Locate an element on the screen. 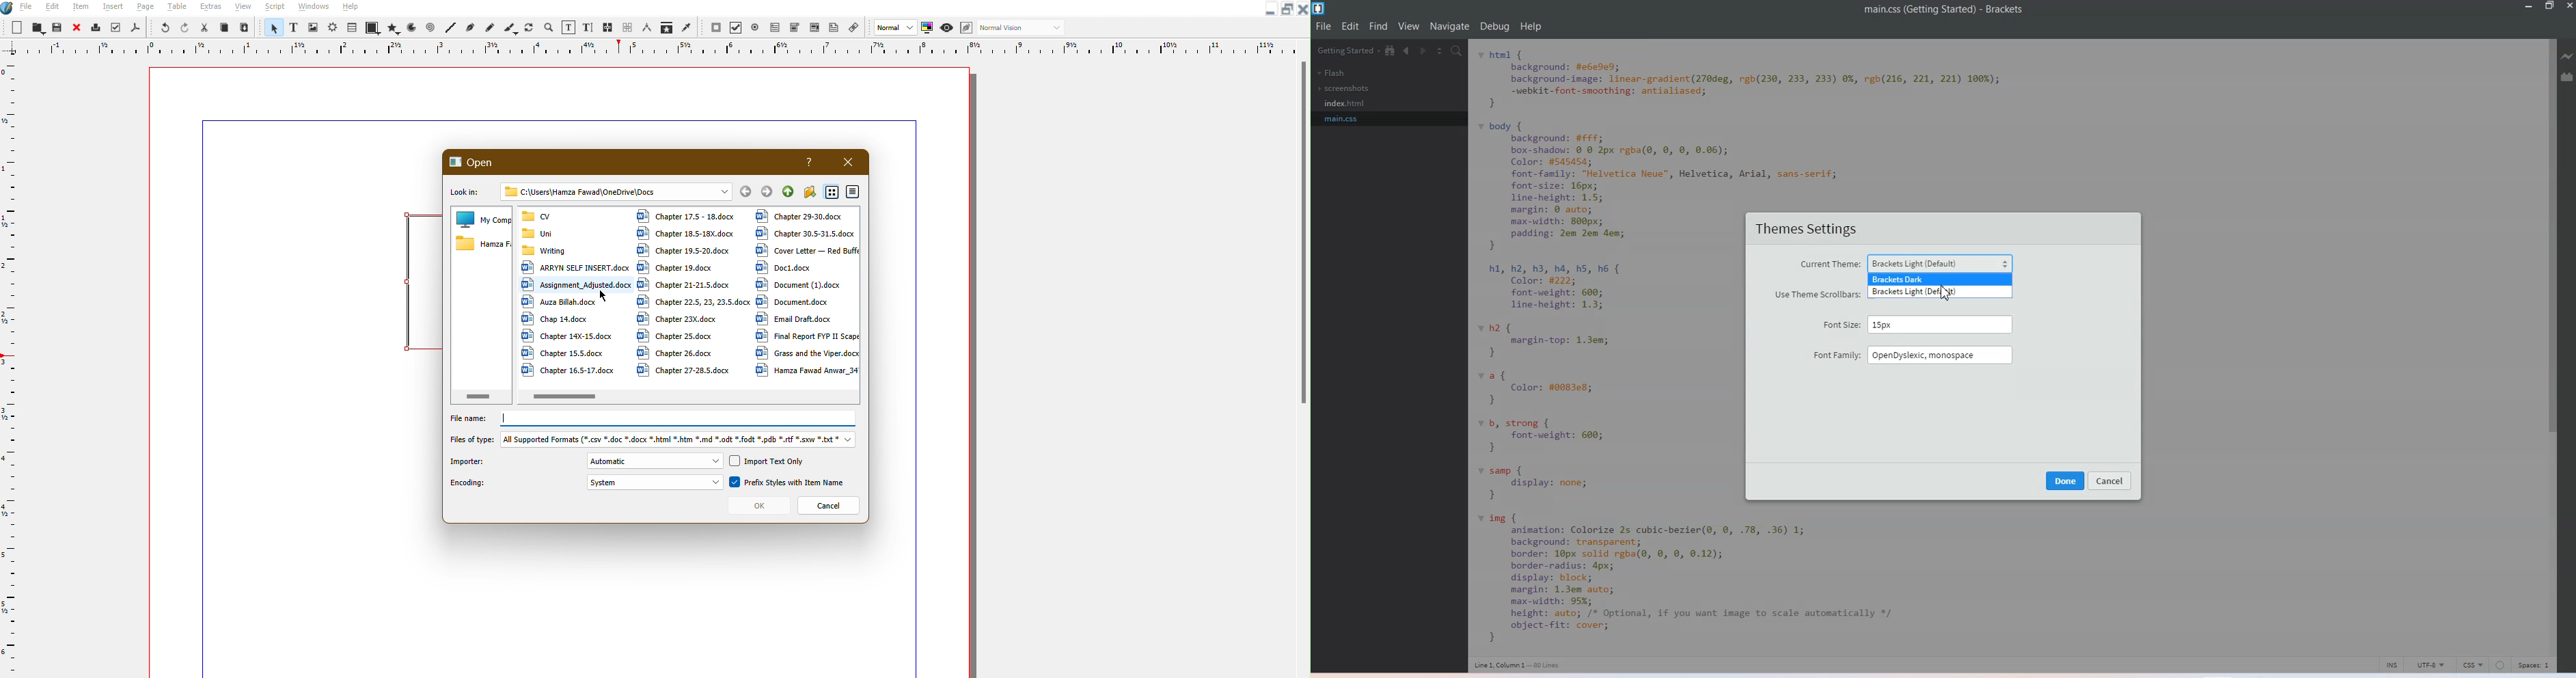 This screenshot has height=700, width=2576. Encoding is located at coordinates (655, 483).